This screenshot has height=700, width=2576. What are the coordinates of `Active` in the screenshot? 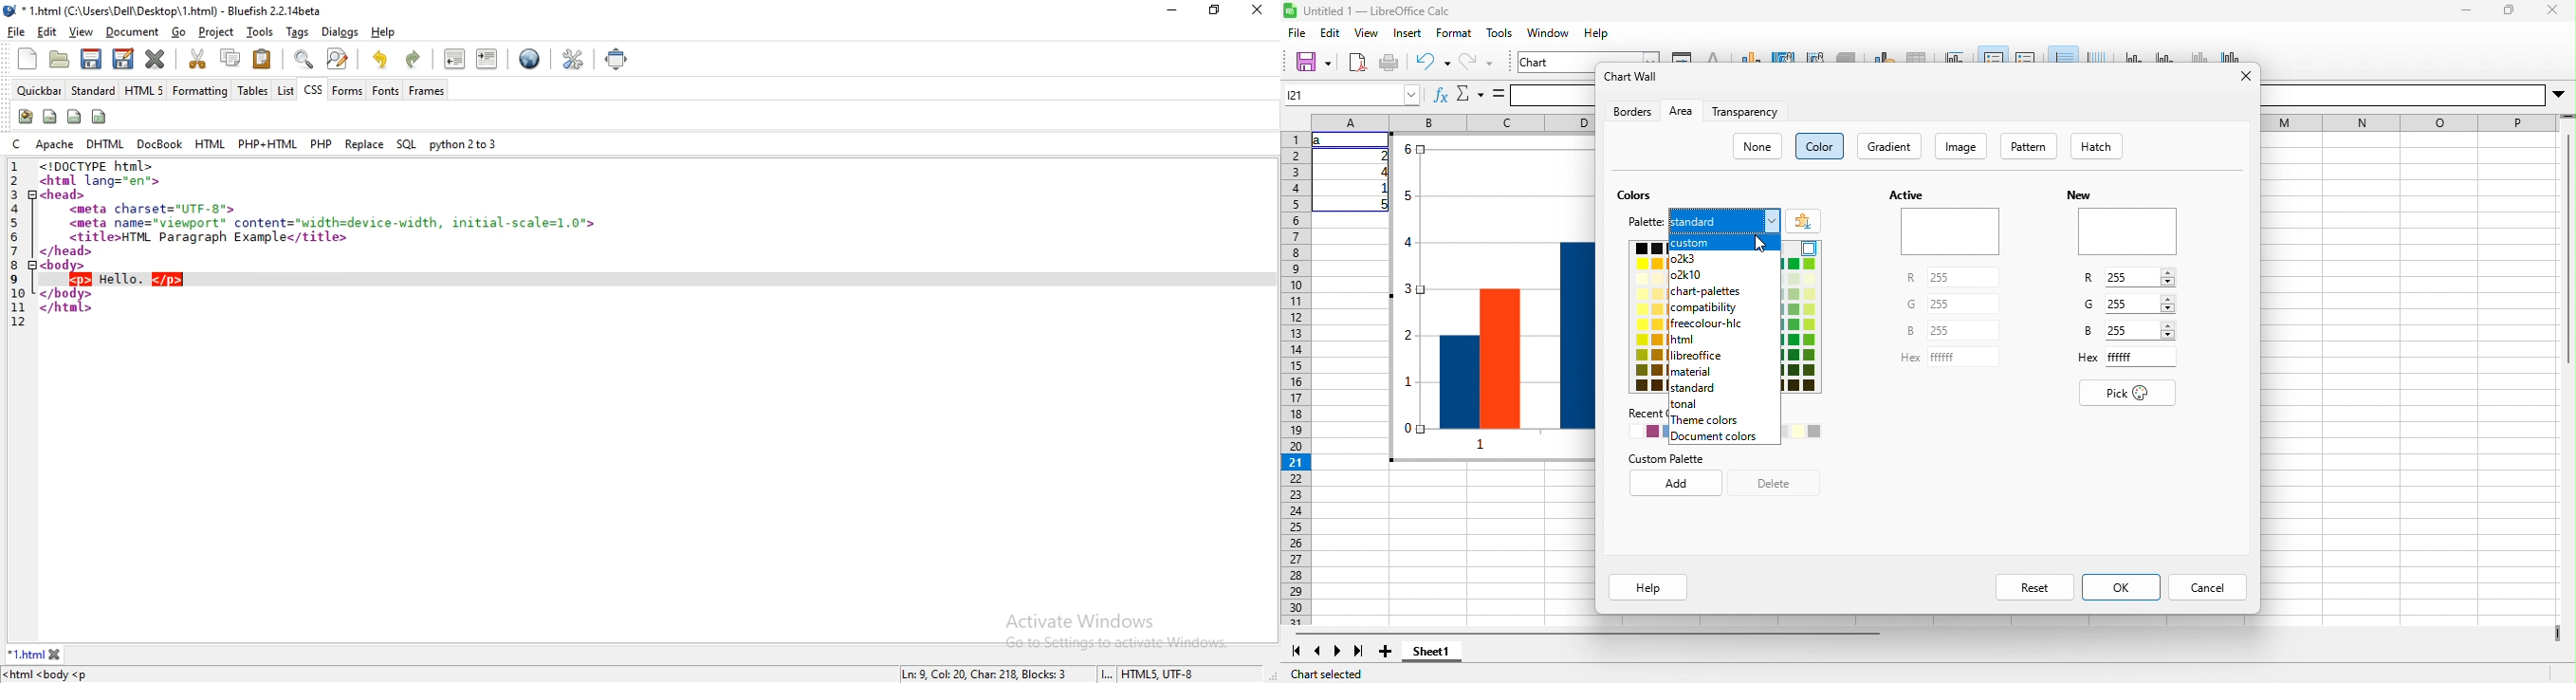 It's located at (1906, 194).